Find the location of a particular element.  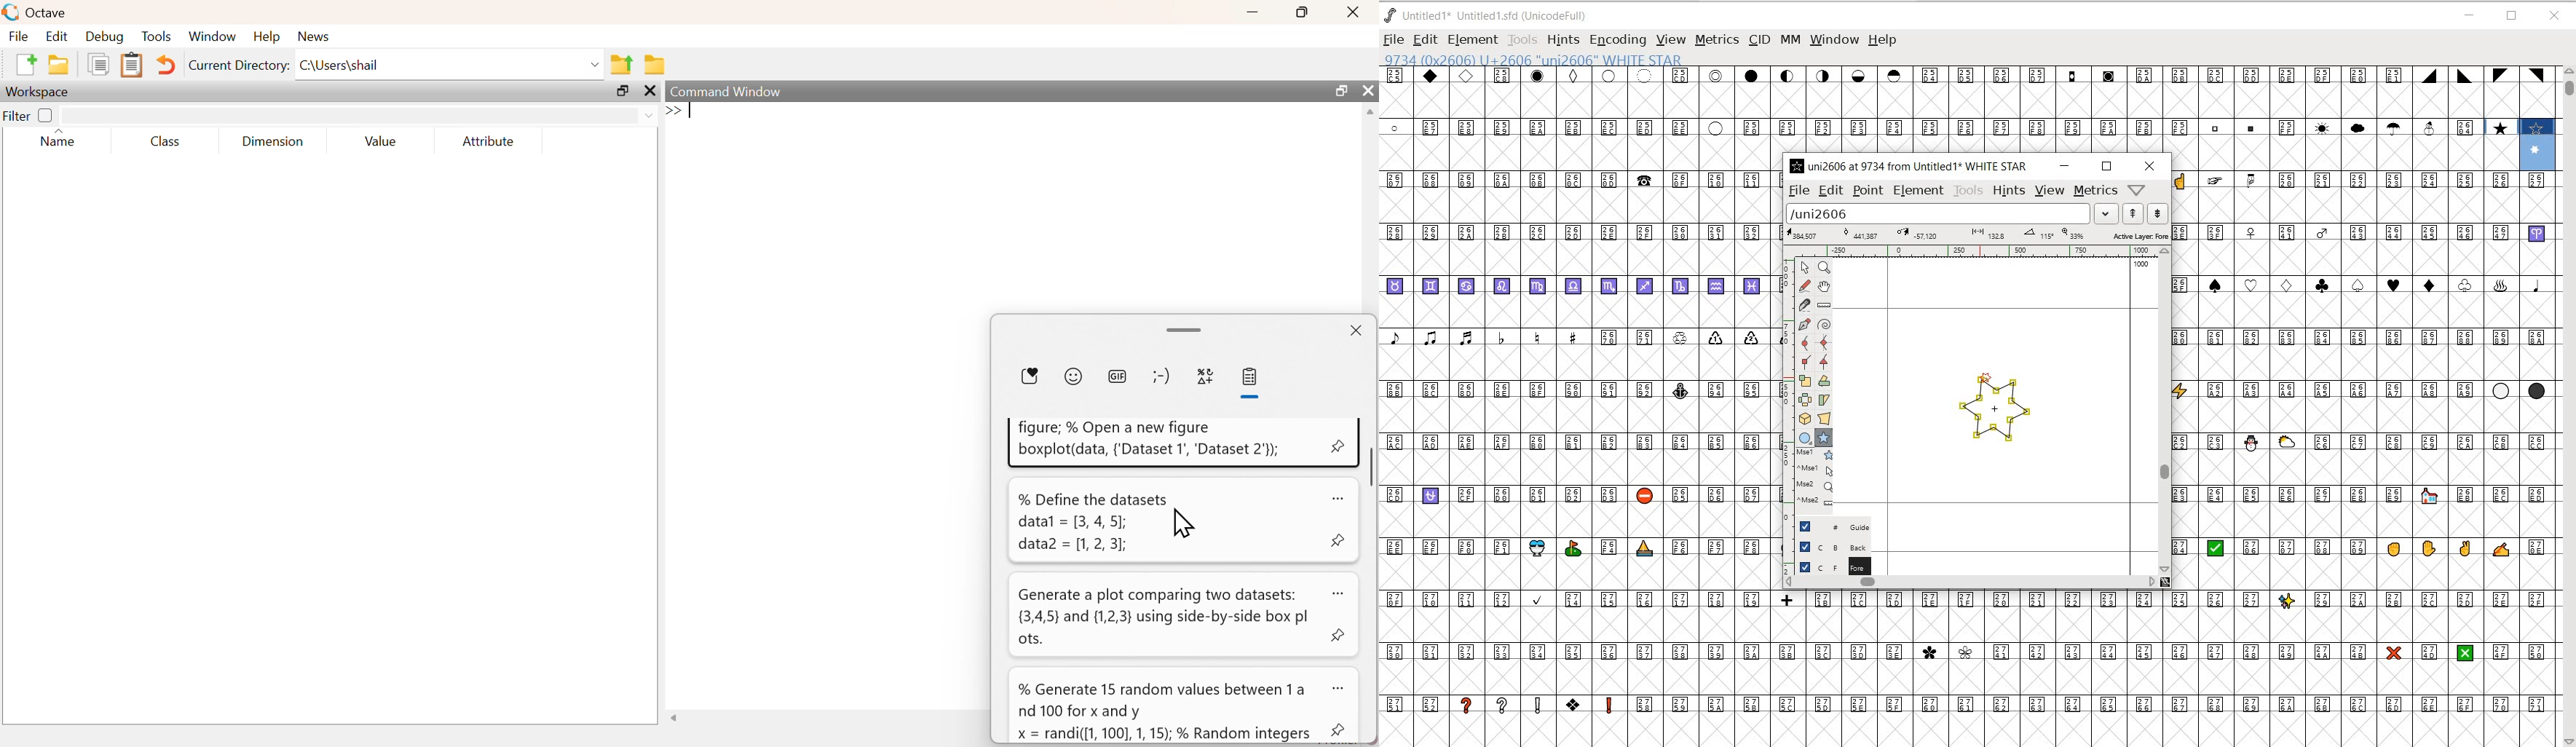

close is located at coordinates (1368, 90).